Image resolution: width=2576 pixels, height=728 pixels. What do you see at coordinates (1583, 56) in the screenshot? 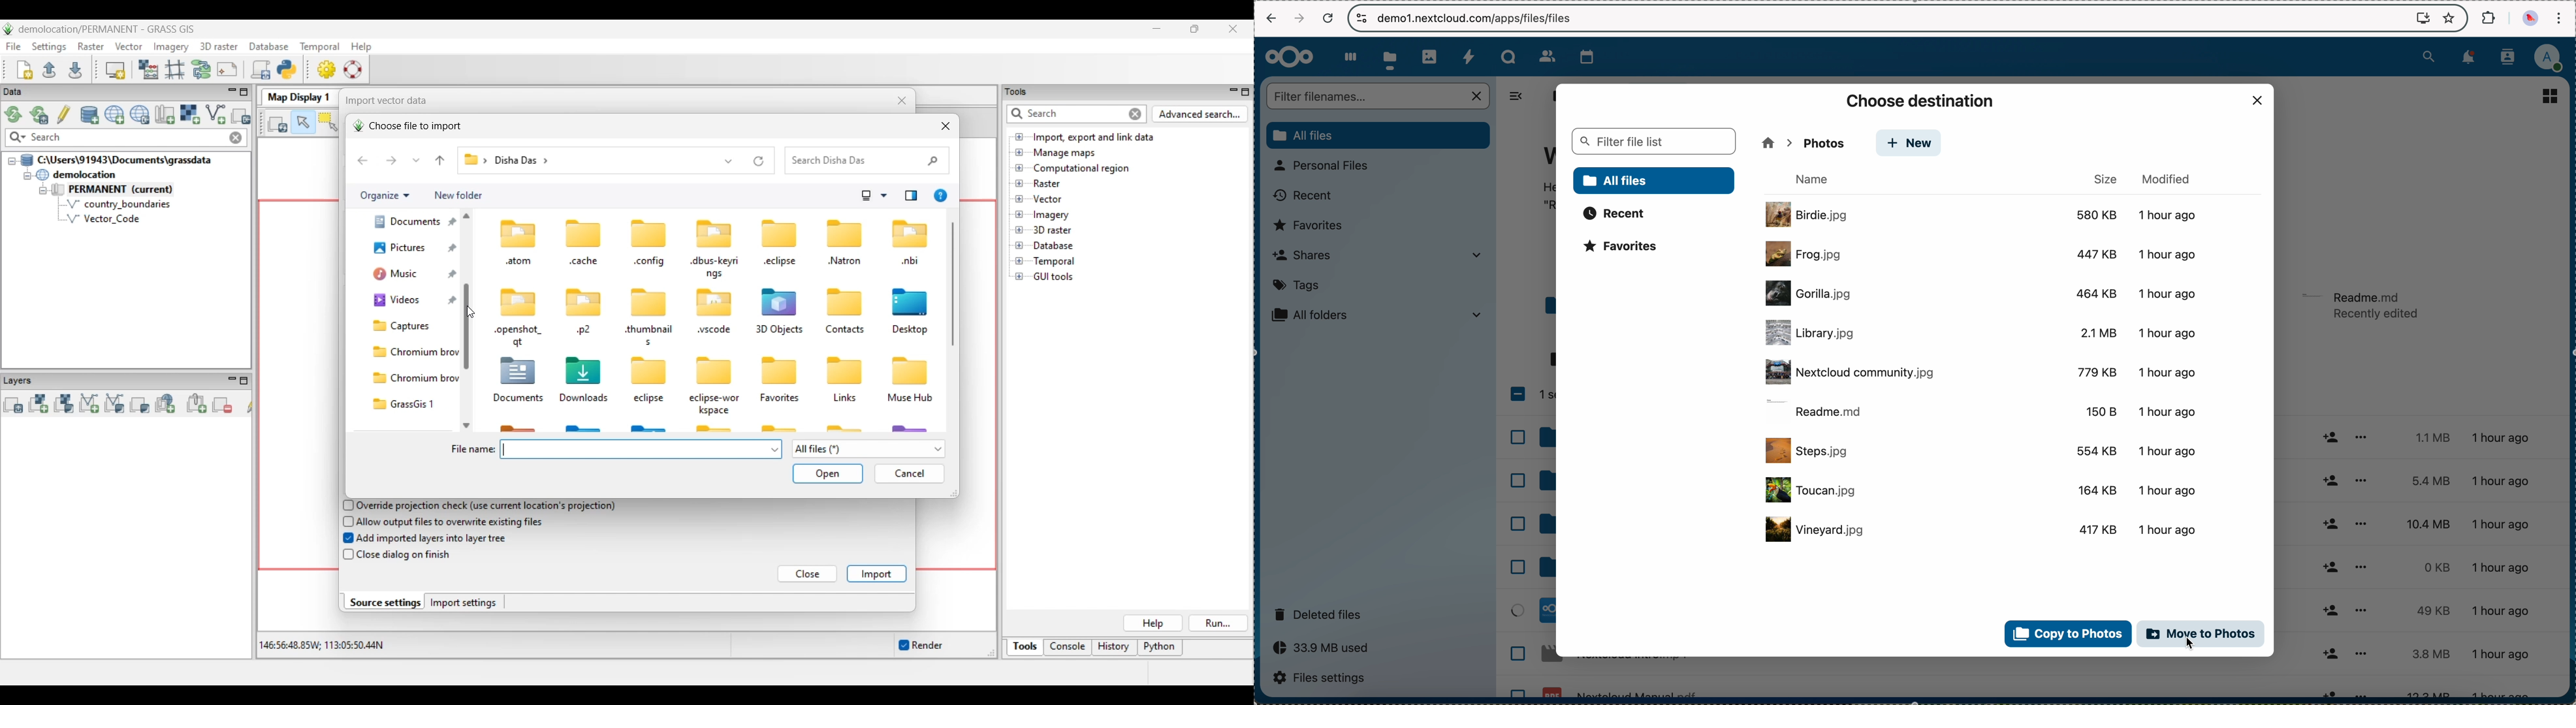
I see `calendar` at bounding box center [1583, 56].